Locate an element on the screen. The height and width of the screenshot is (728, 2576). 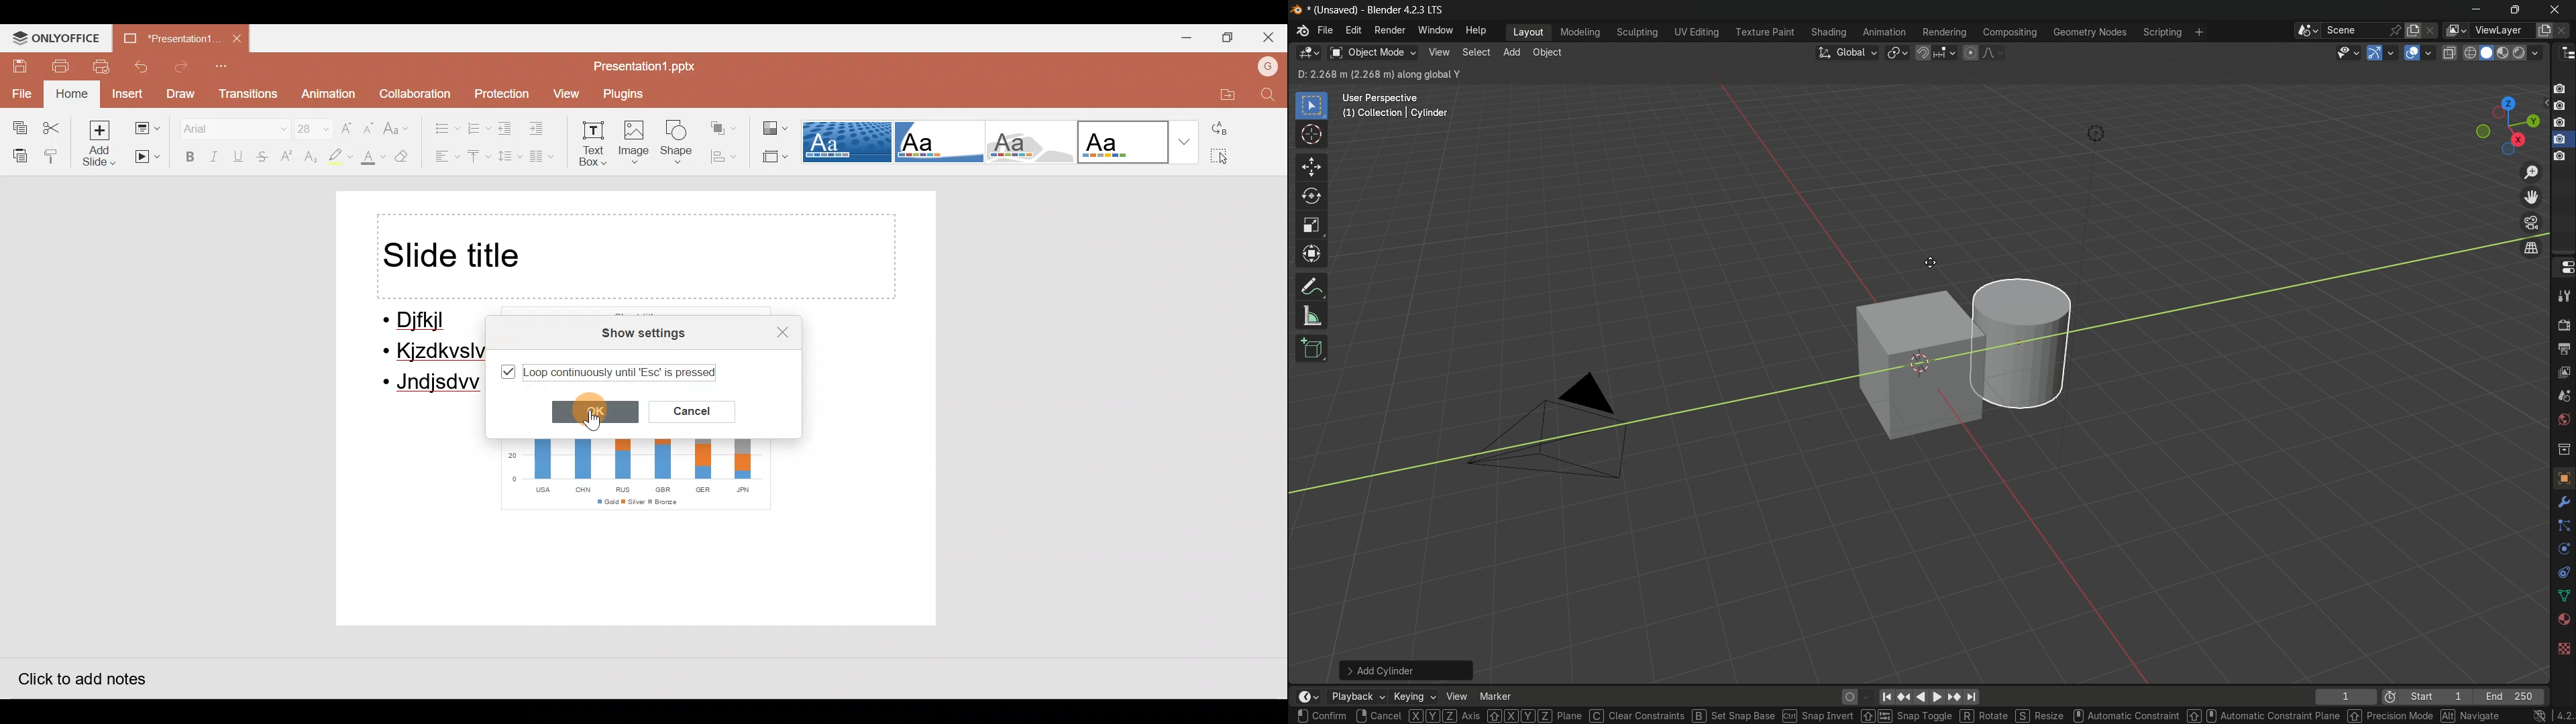
cursor is located at coordinates (1933, 261).